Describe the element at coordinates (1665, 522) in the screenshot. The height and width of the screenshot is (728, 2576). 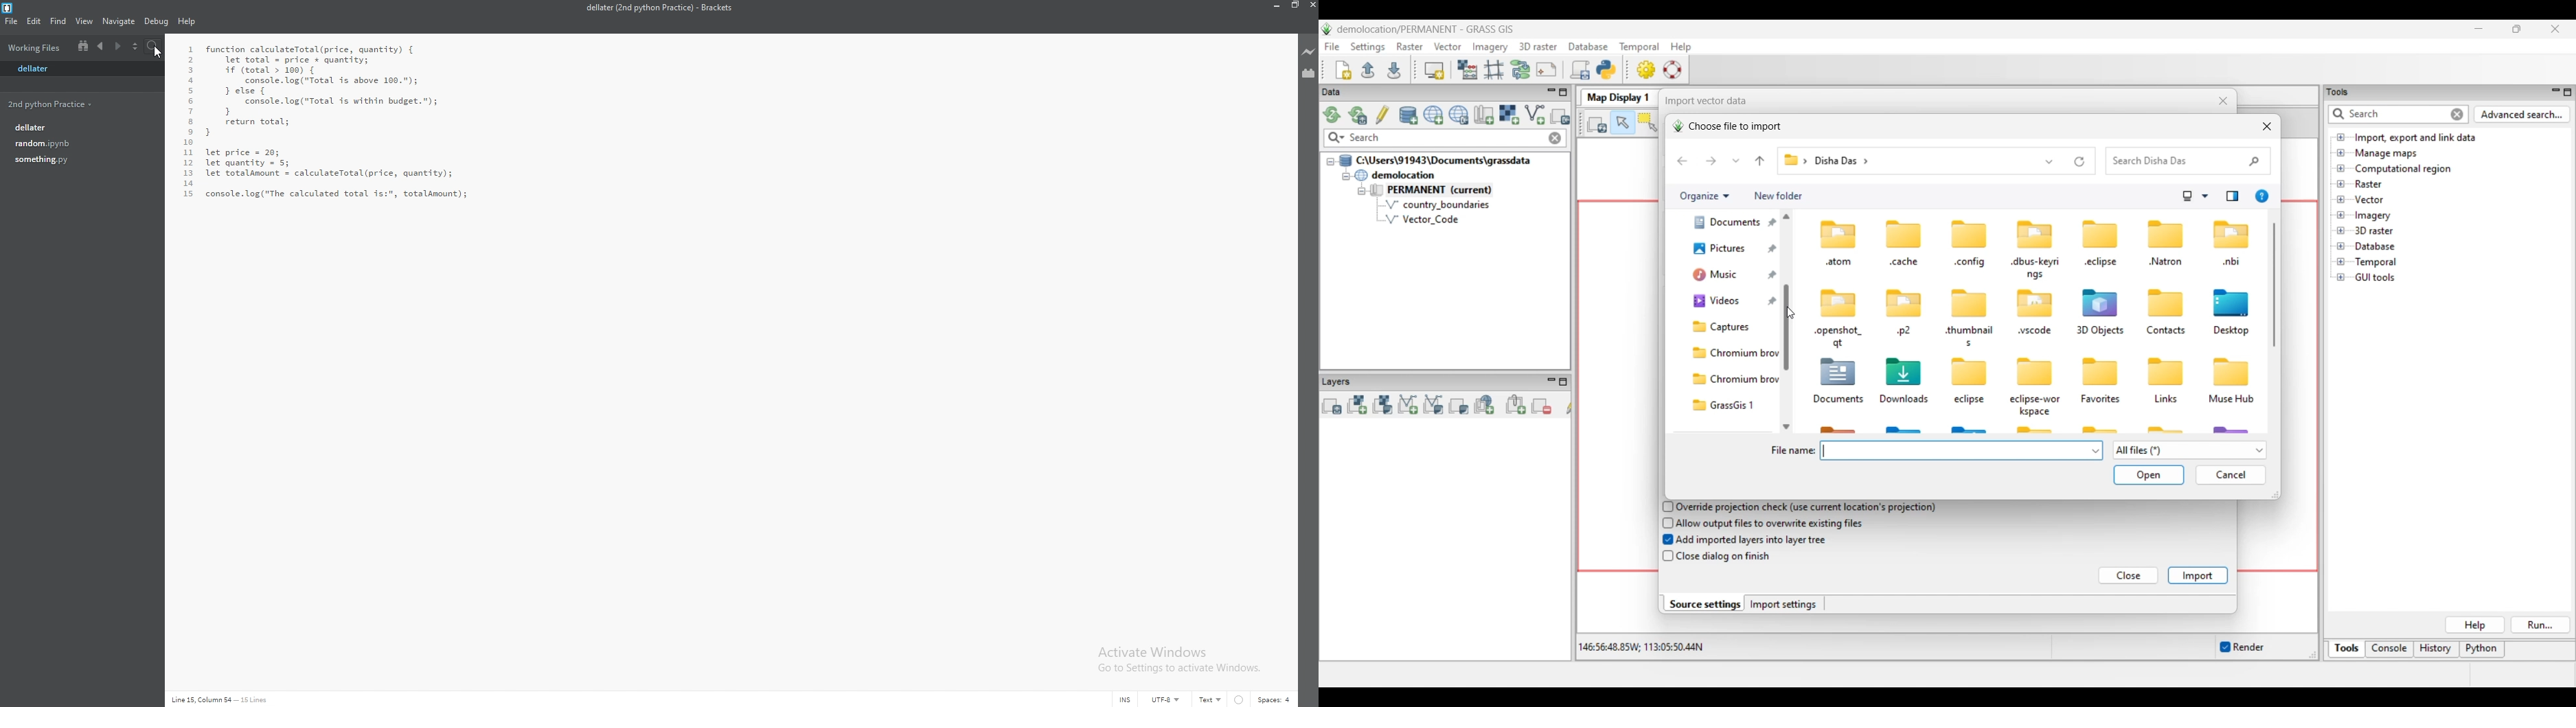
I see `checkbox` at that location.